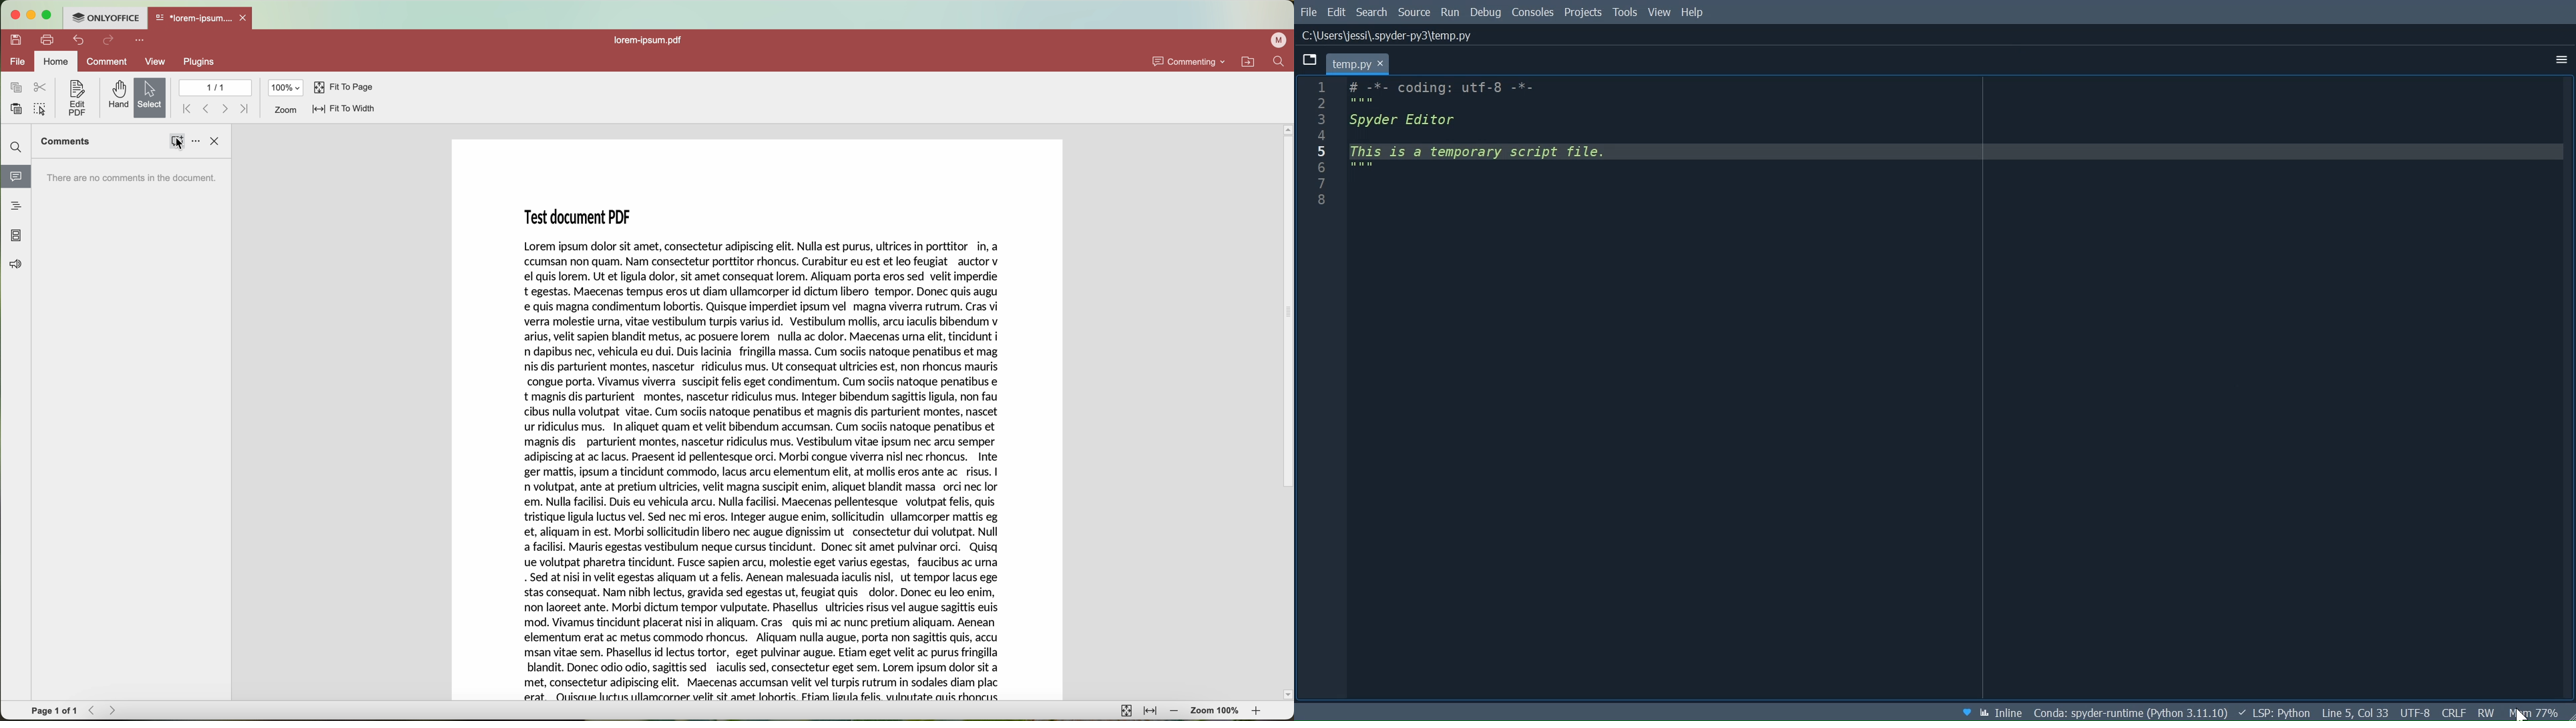 This screenshot has height=728, width=2576. Describe the element at coordinates (16, 62) in the screenshot. I see `file` at that location.